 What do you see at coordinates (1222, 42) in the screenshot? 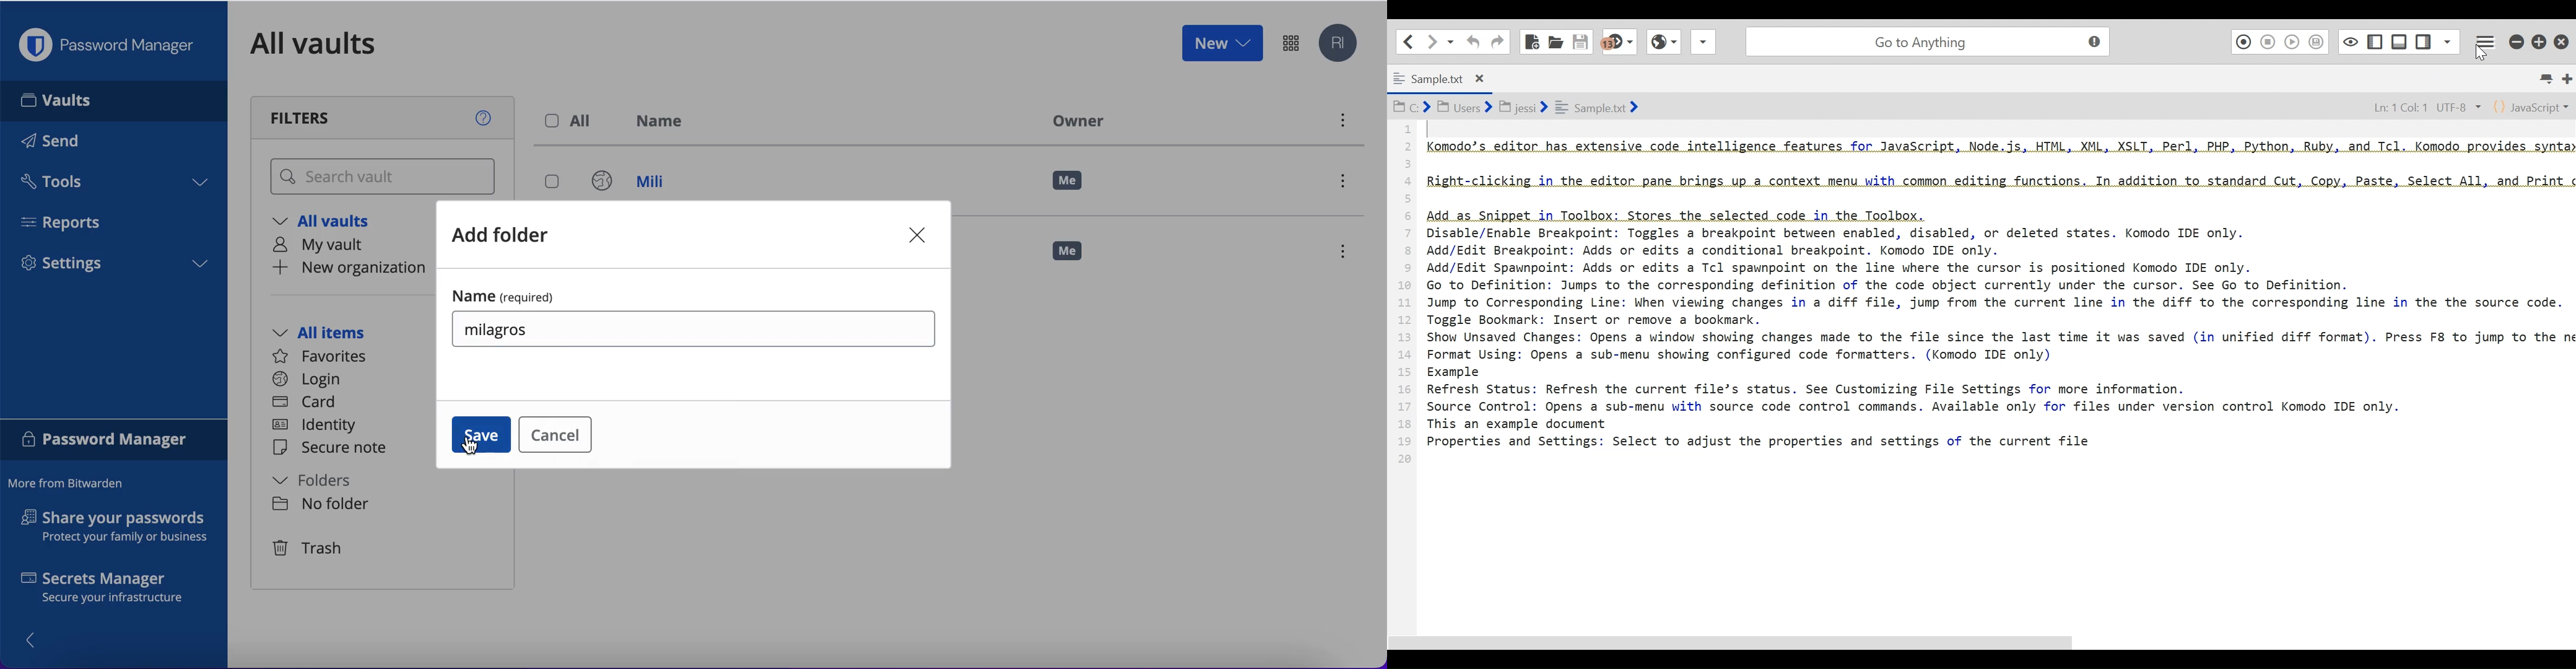
I see `new` at bounding box center [1222, 42].